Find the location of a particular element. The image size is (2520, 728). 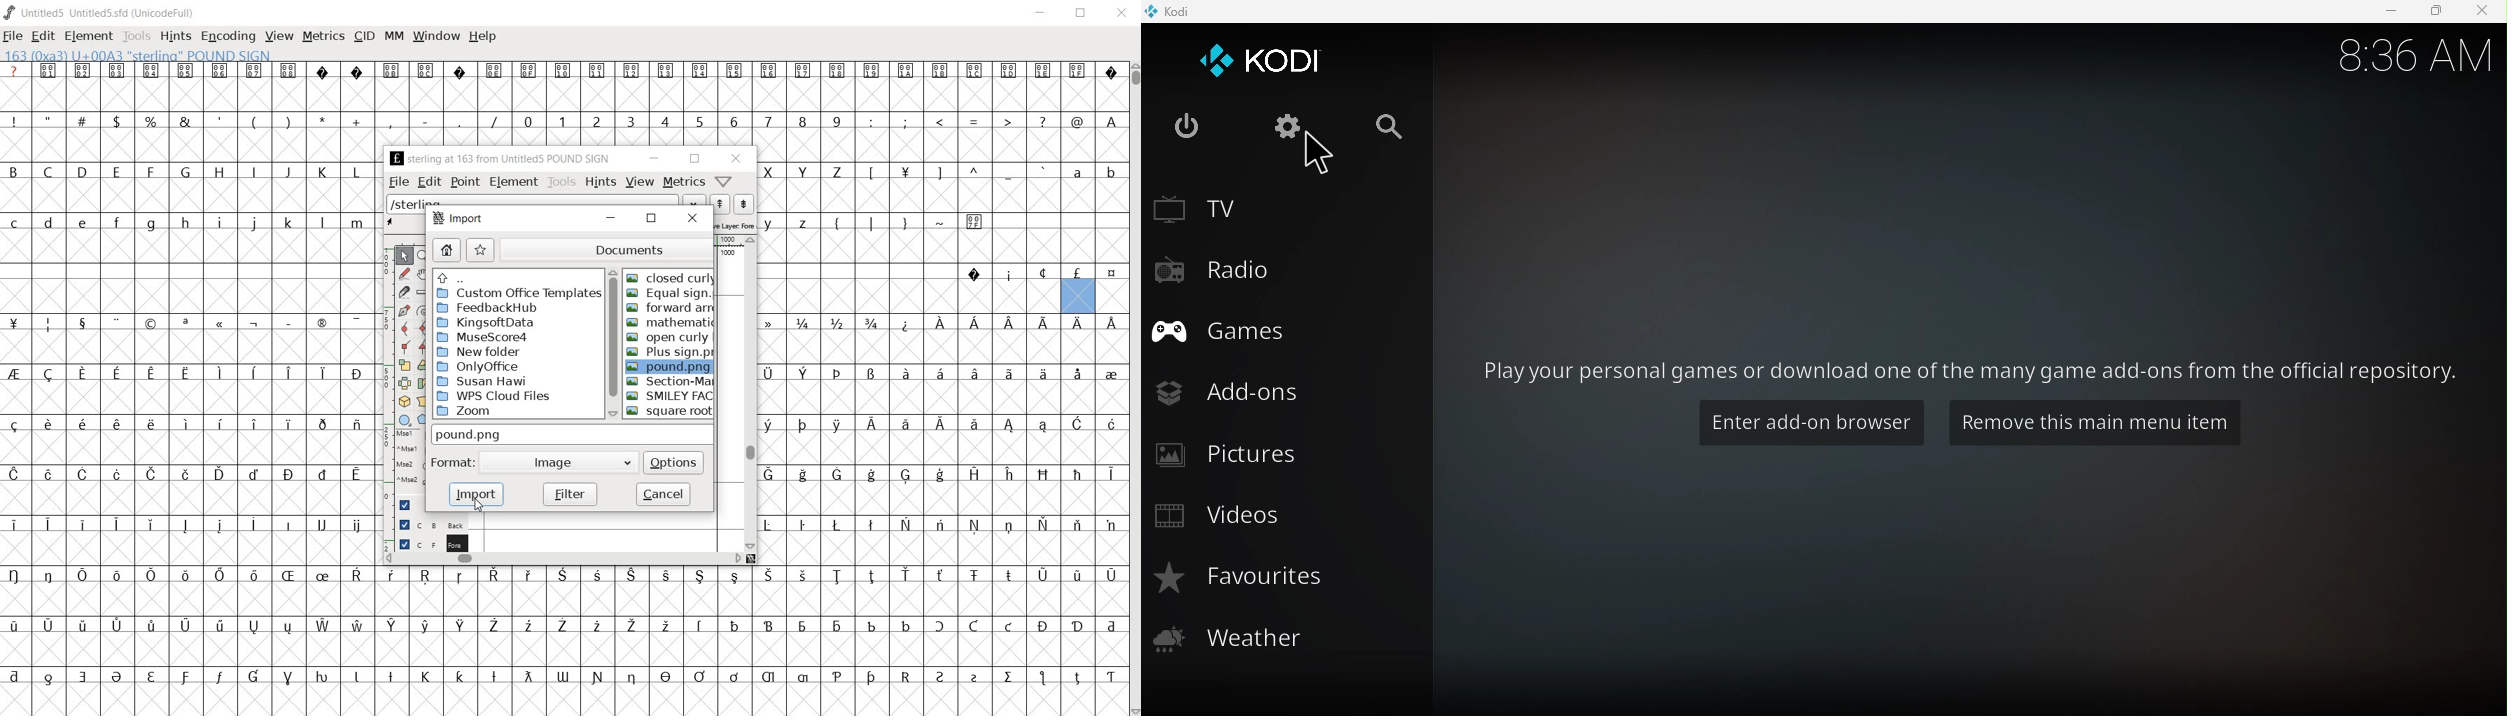

Symbol is located at coordinates (1111, 71).